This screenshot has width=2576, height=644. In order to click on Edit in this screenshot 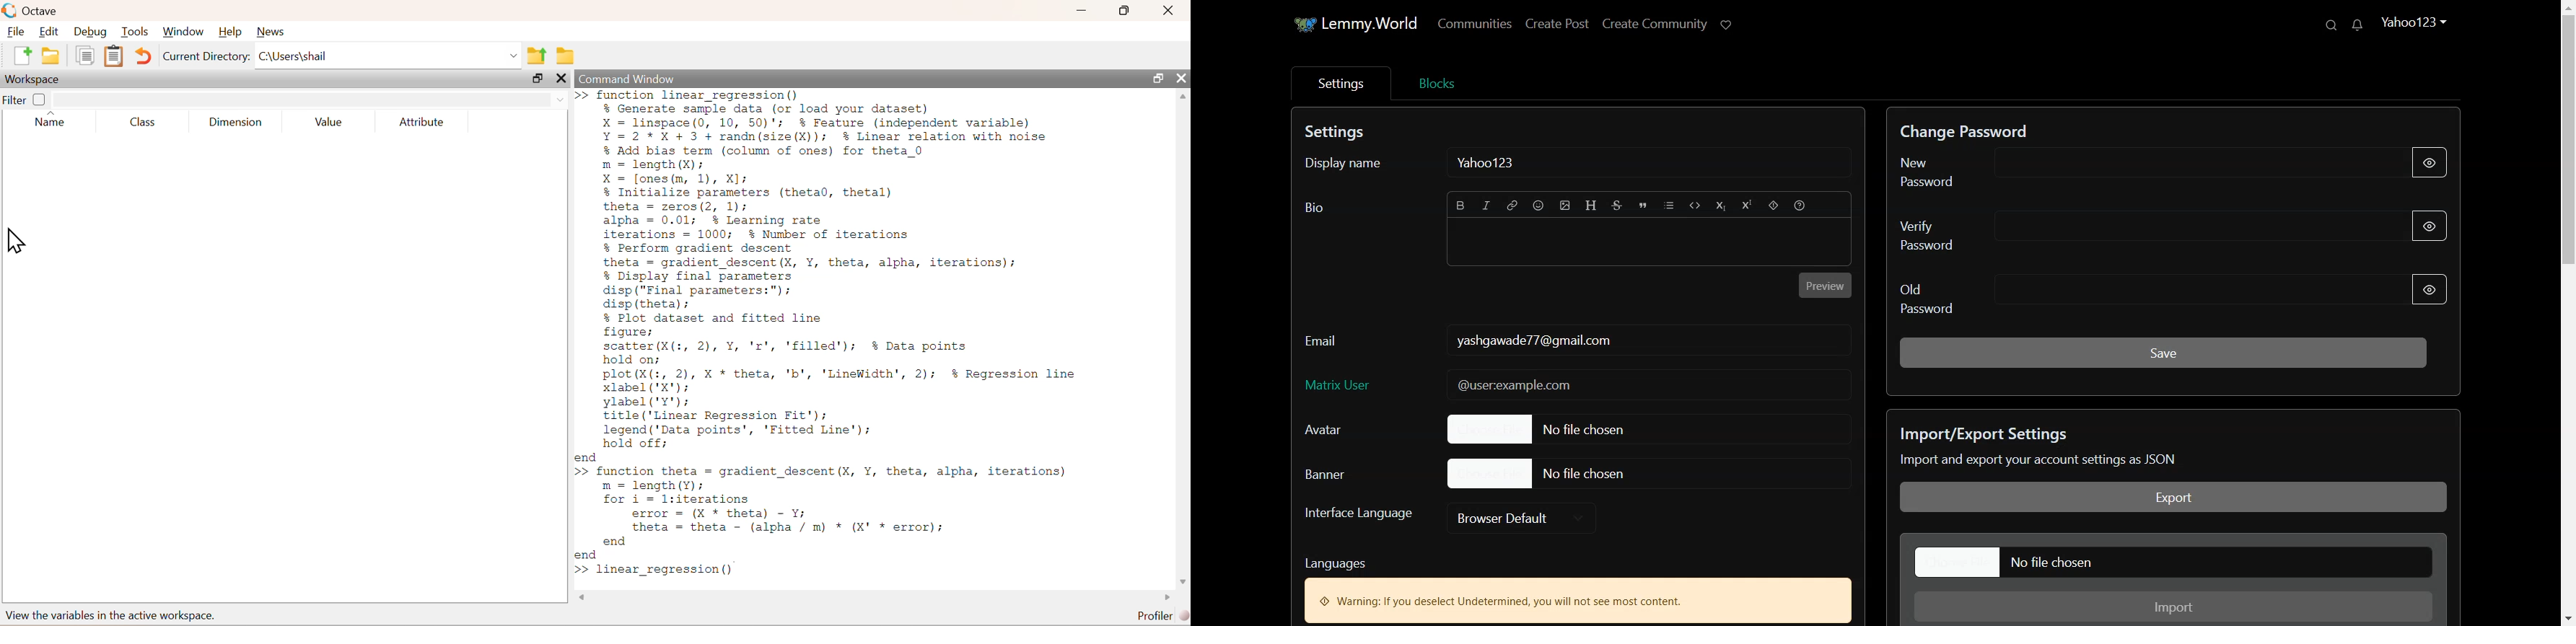, I will do `click(50, 32)`.